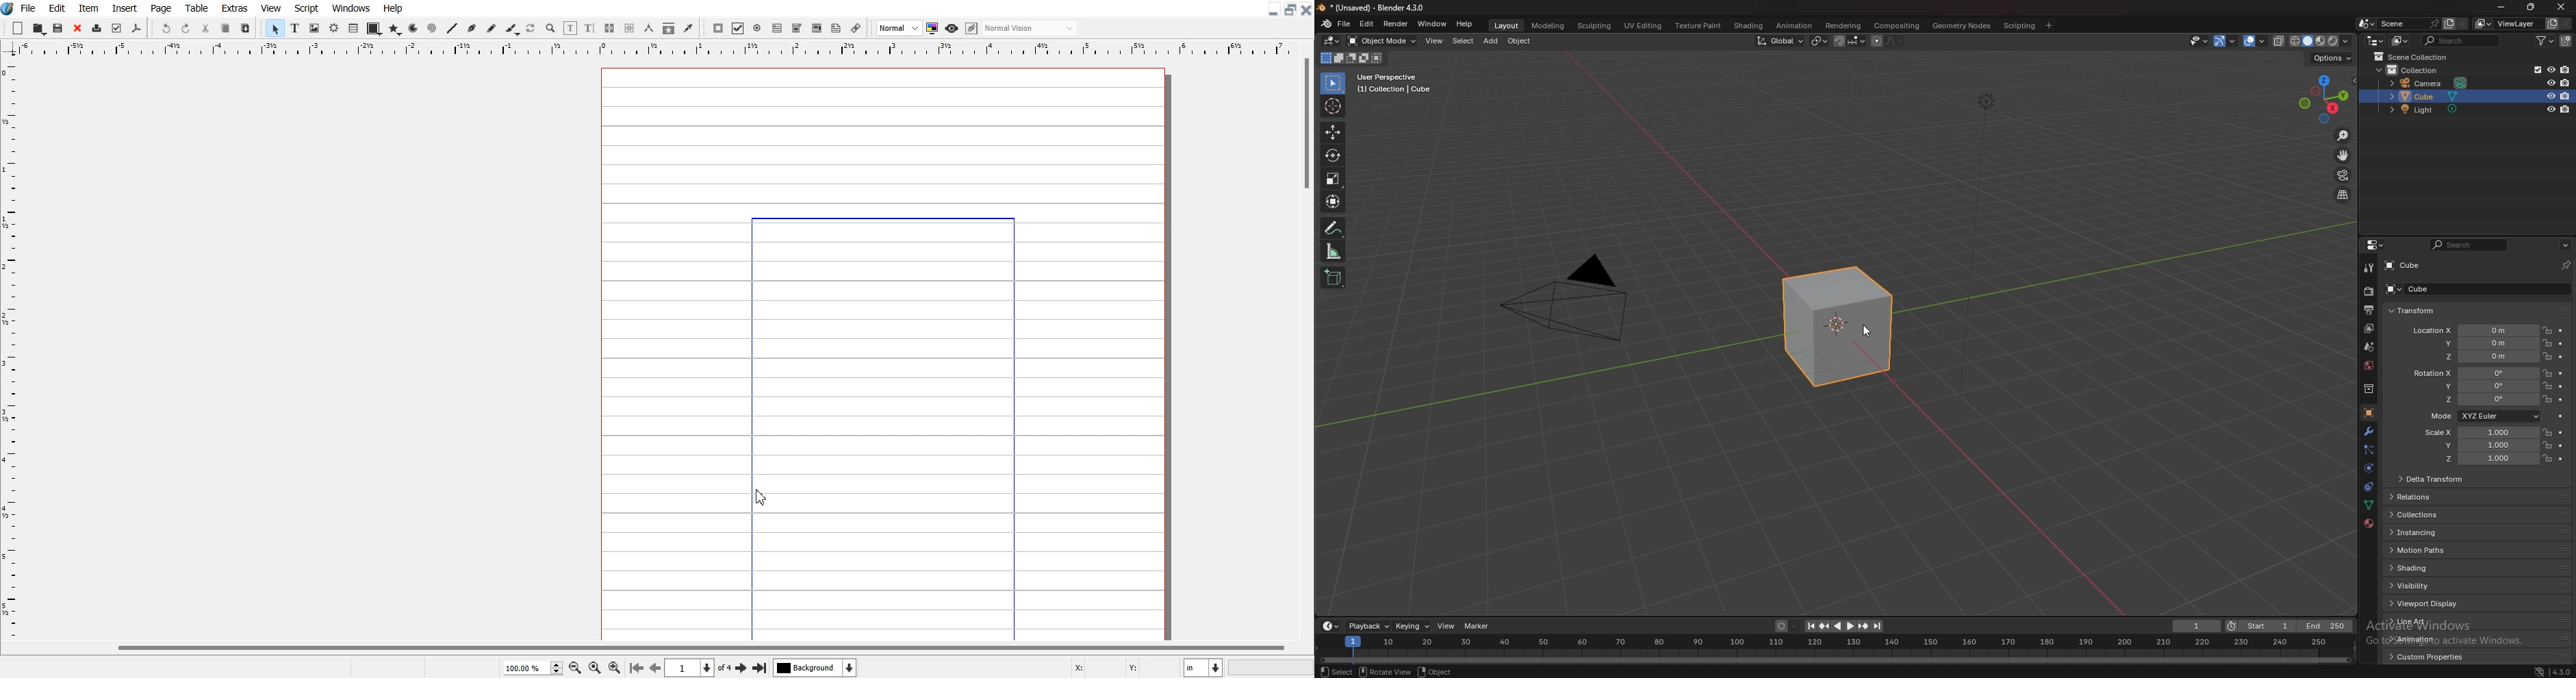  What do you see at coordinates (1465, 24) in the screenshot?
I see `help` at bounding box center [1465, 24].